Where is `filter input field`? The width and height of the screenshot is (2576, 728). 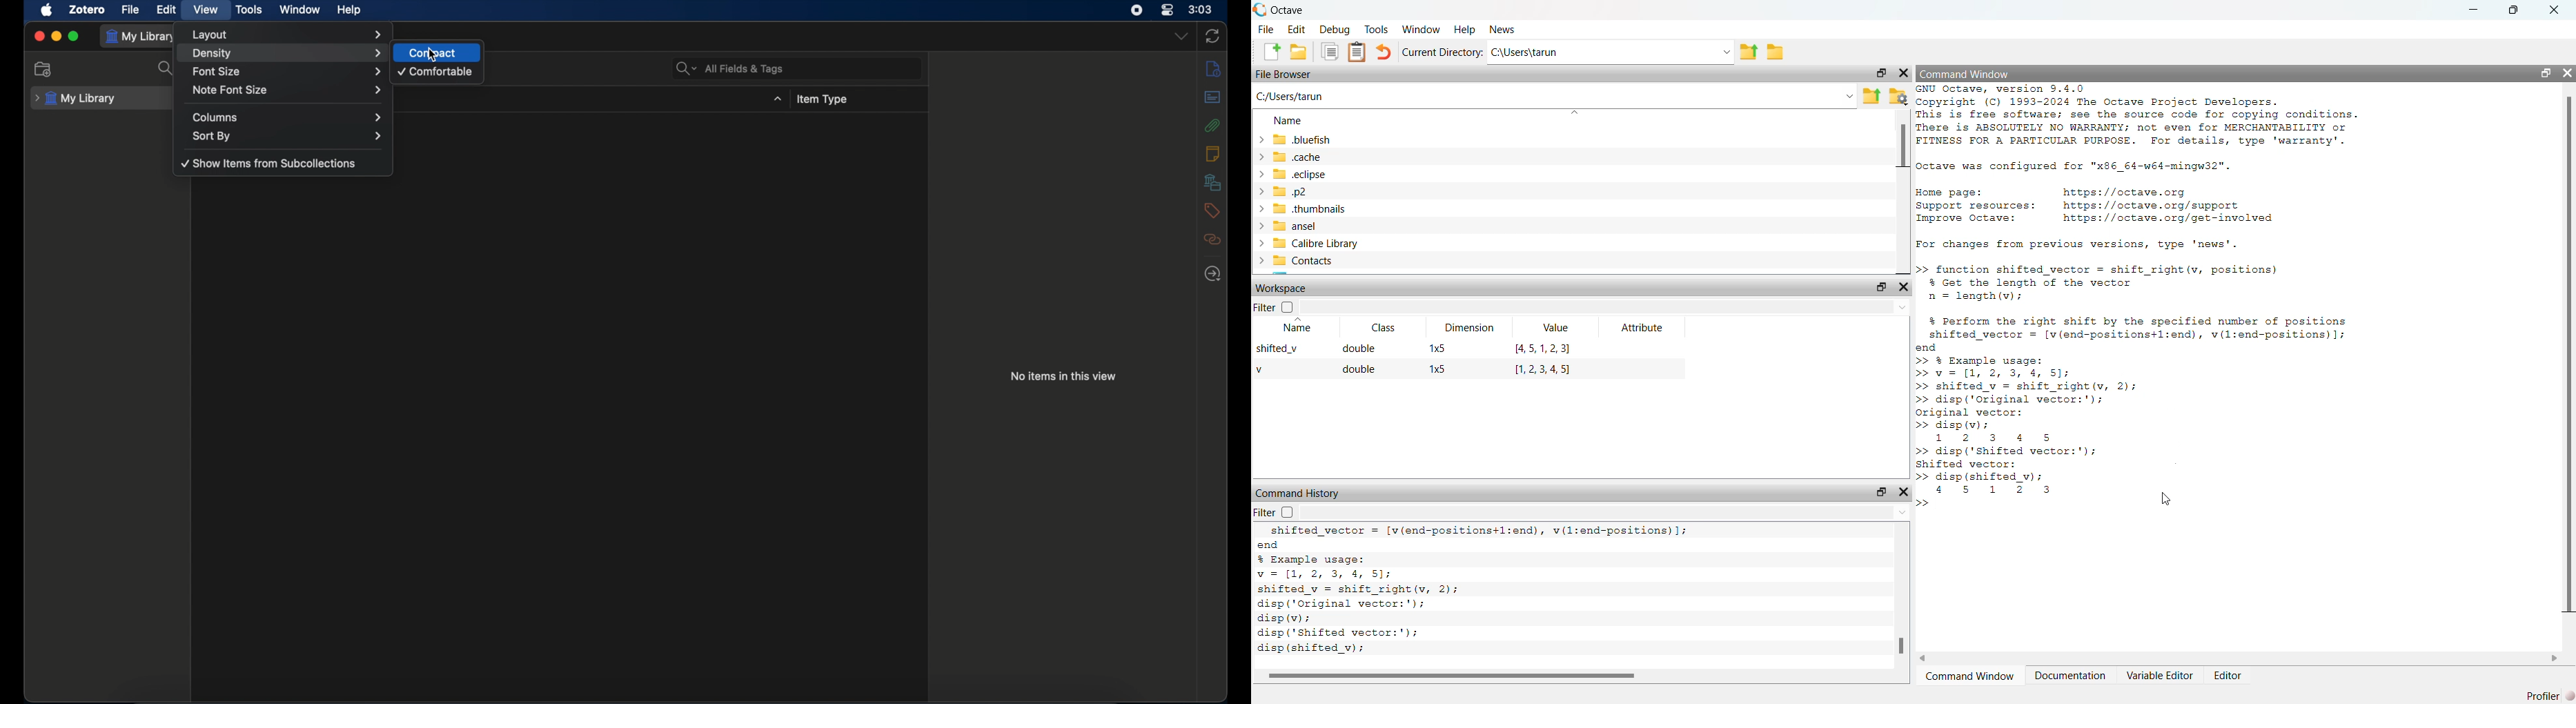
filter input field is located at coordinates (1604, 305).